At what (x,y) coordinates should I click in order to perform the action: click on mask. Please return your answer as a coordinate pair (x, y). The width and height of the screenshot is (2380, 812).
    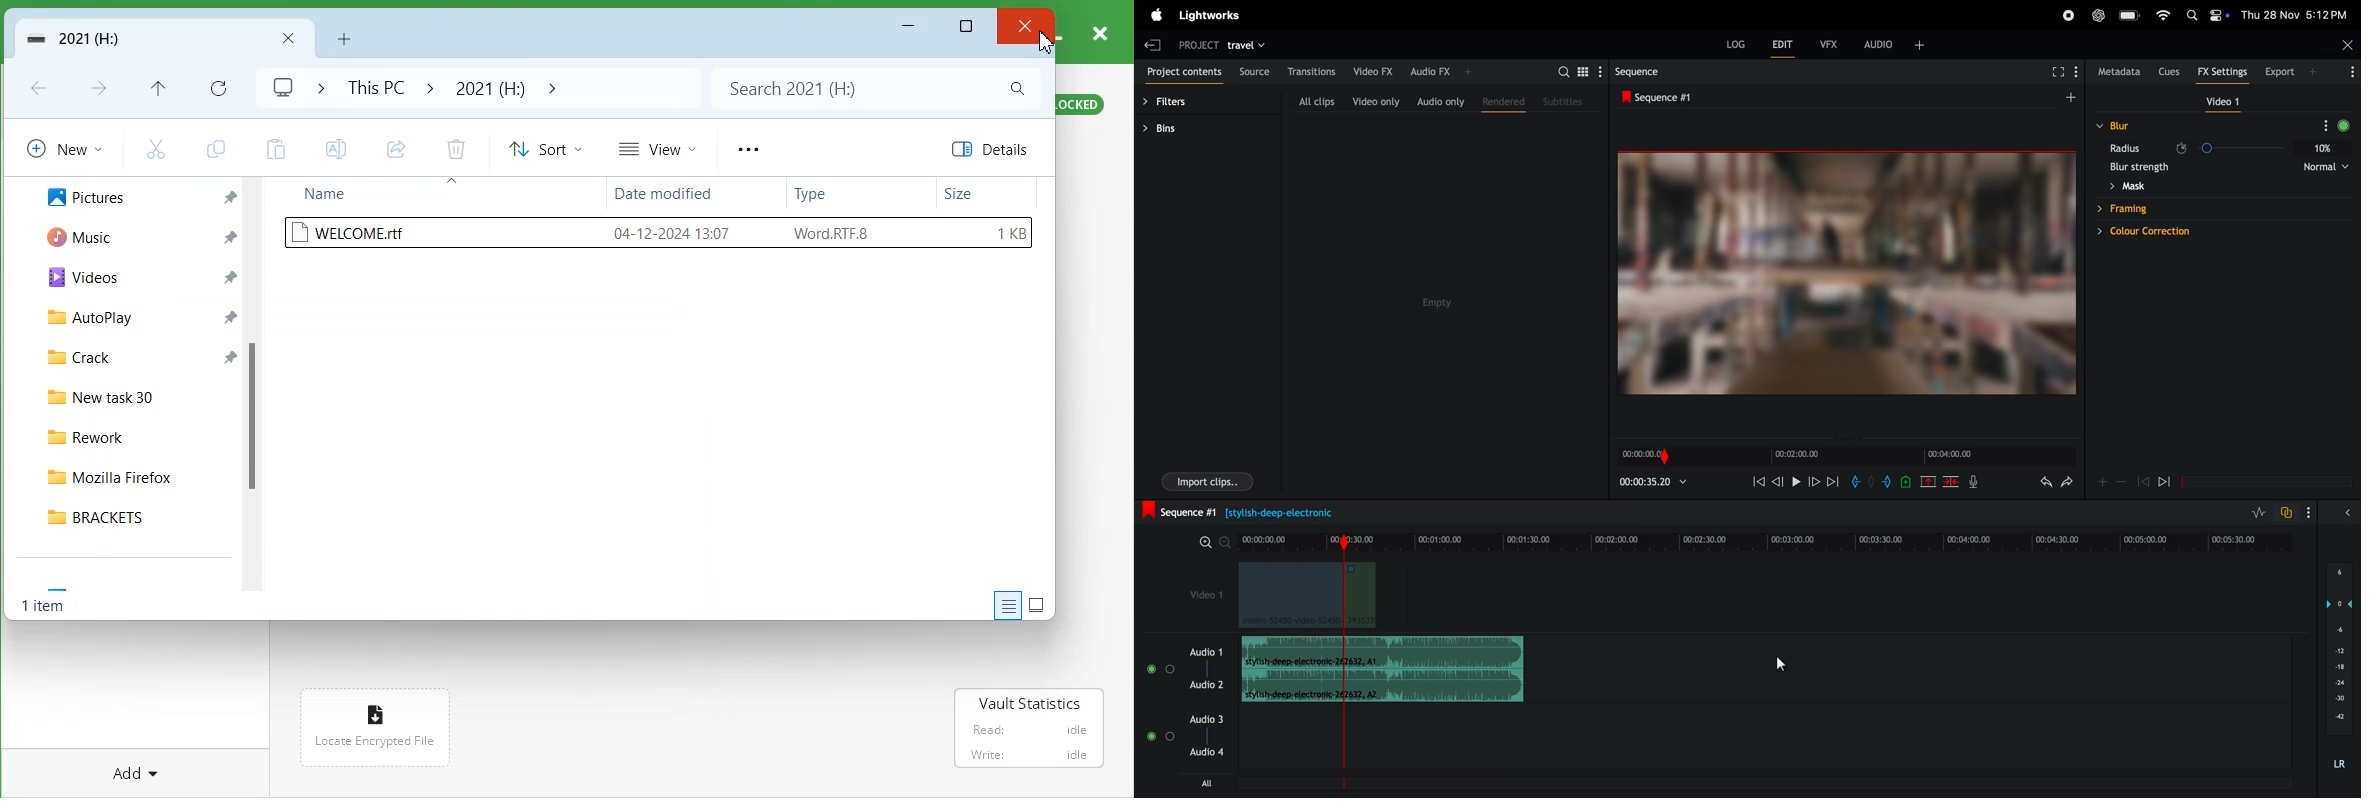
    Looking at the image, I should click on (2228, 187).